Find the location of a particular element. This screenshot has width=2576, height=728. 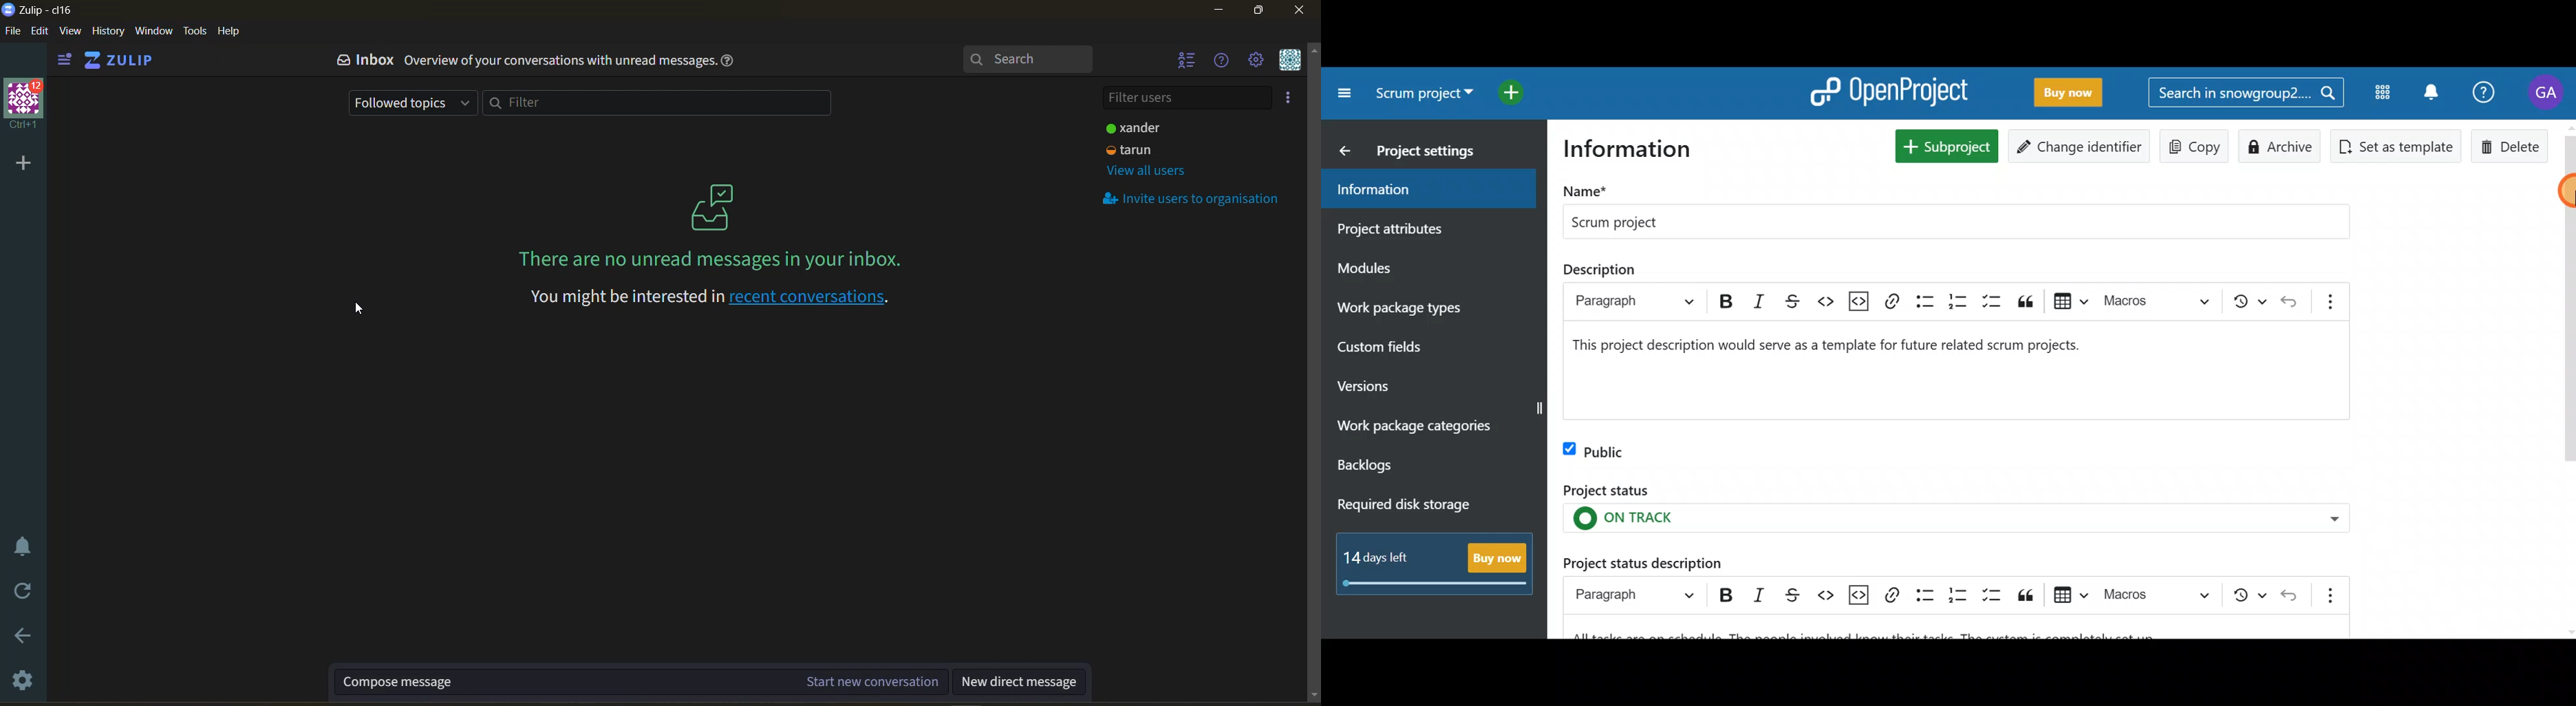

scroll bar is located at coordinates (2572, 380).